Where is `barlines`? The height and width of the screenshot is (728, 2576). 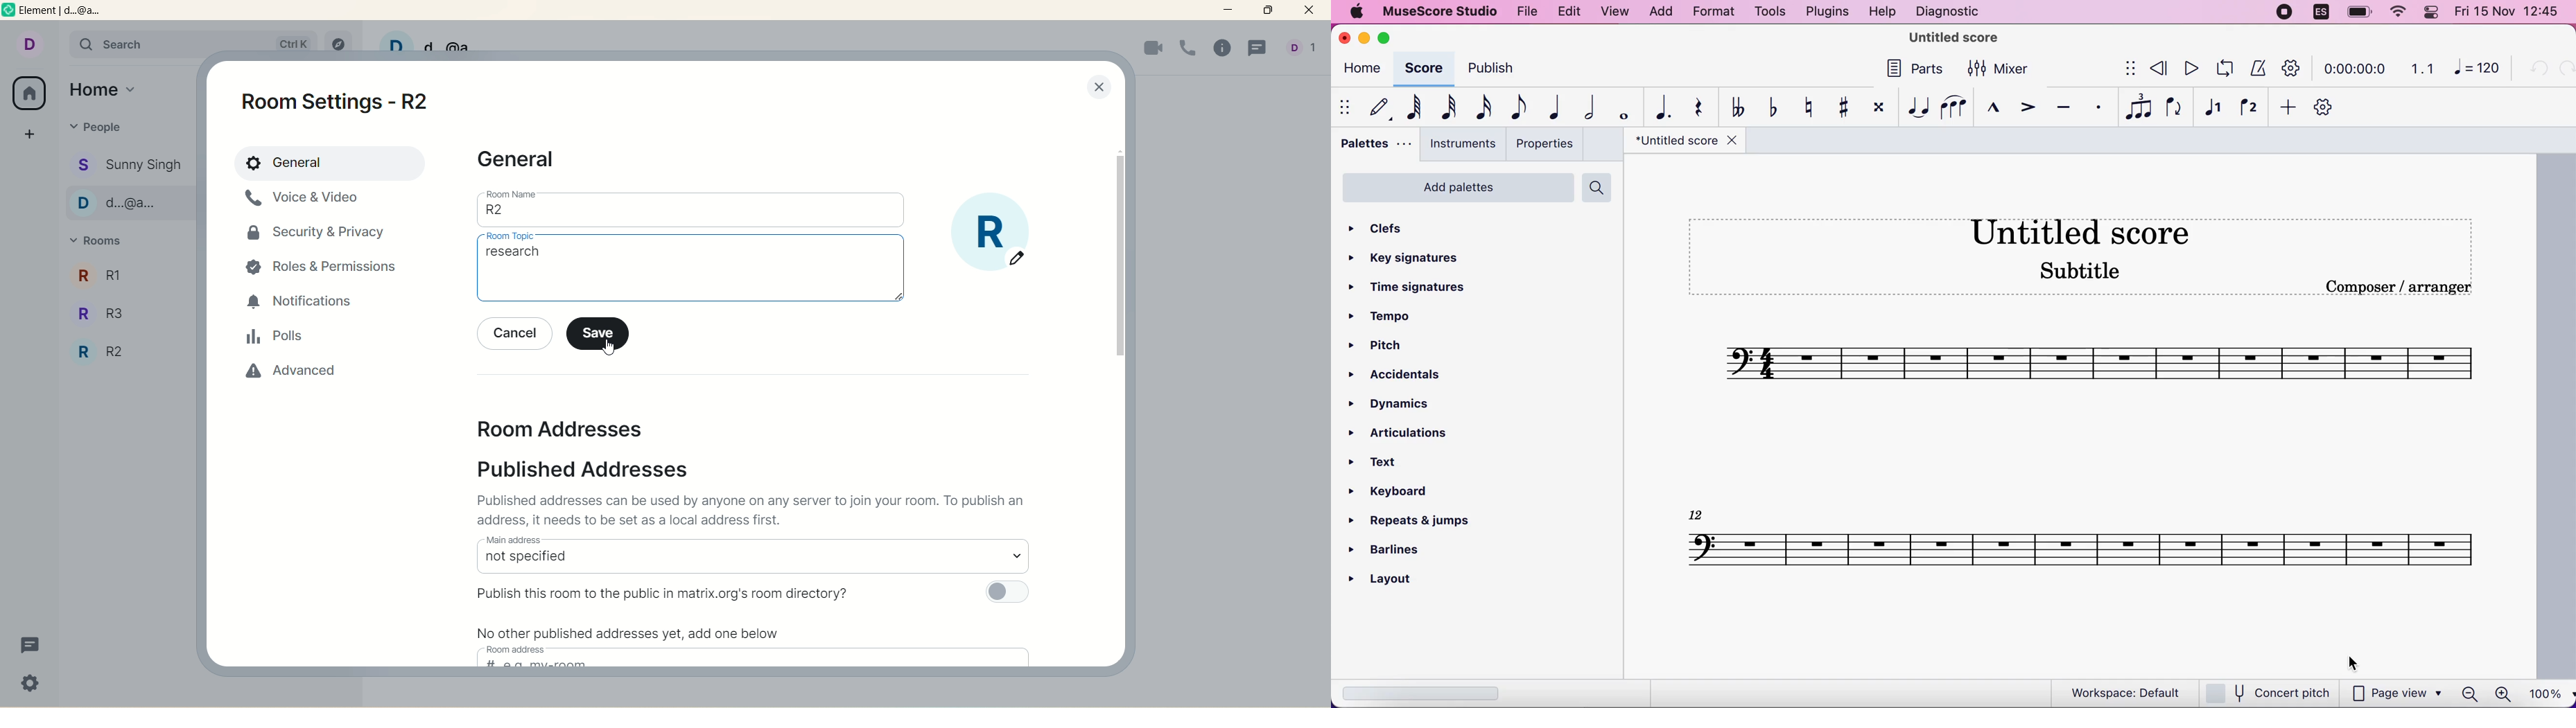 barlines is located at coordinates (1395, 549).